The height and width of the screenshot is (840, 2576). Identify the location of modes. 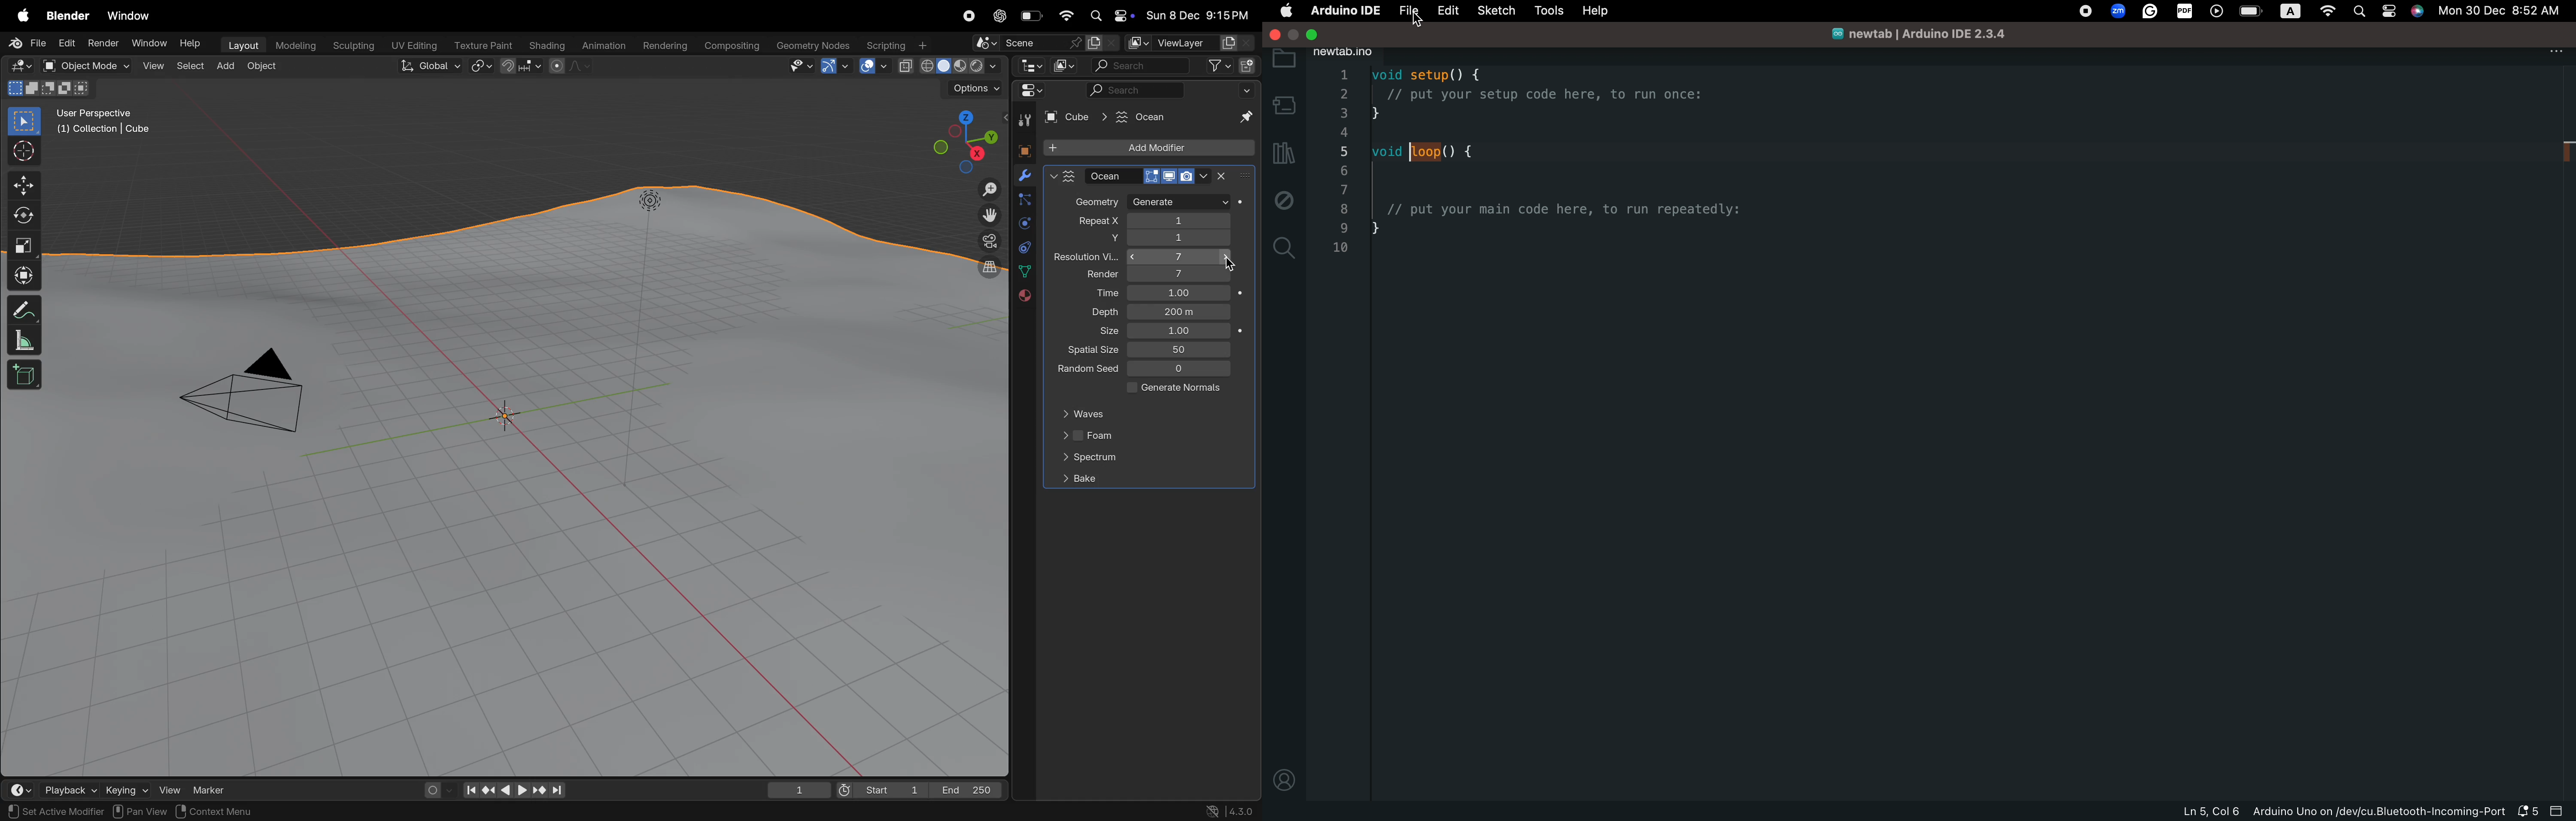
(49, 88).